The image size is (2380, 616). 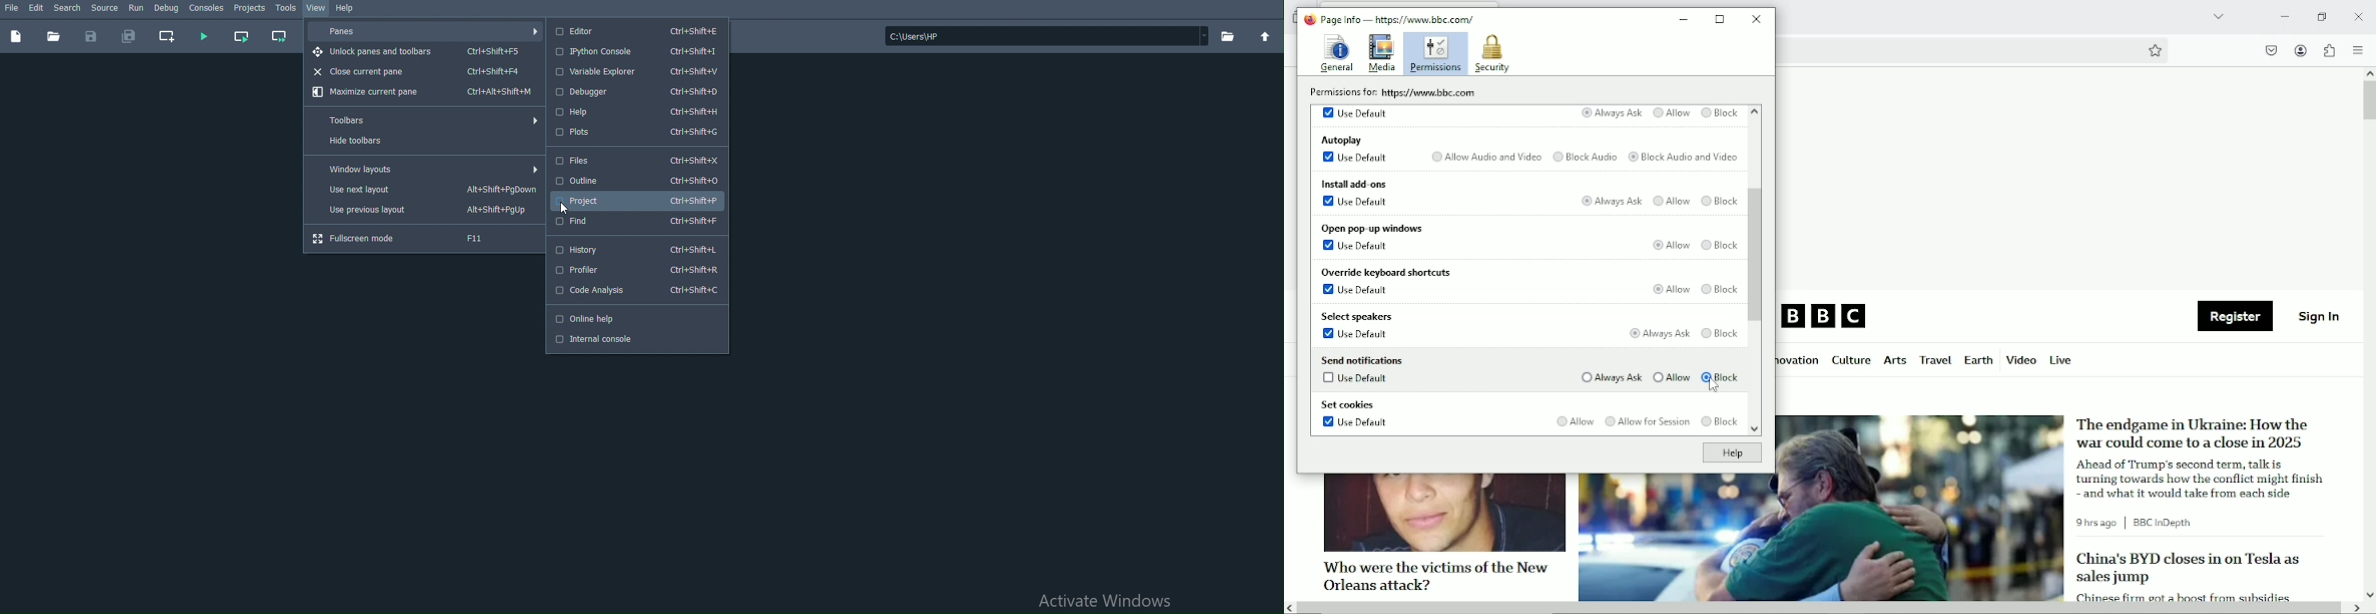 What do you see at coordinates (565, 208) in the screenshot?
I see `Cursor` at bounding box center [565, 208].